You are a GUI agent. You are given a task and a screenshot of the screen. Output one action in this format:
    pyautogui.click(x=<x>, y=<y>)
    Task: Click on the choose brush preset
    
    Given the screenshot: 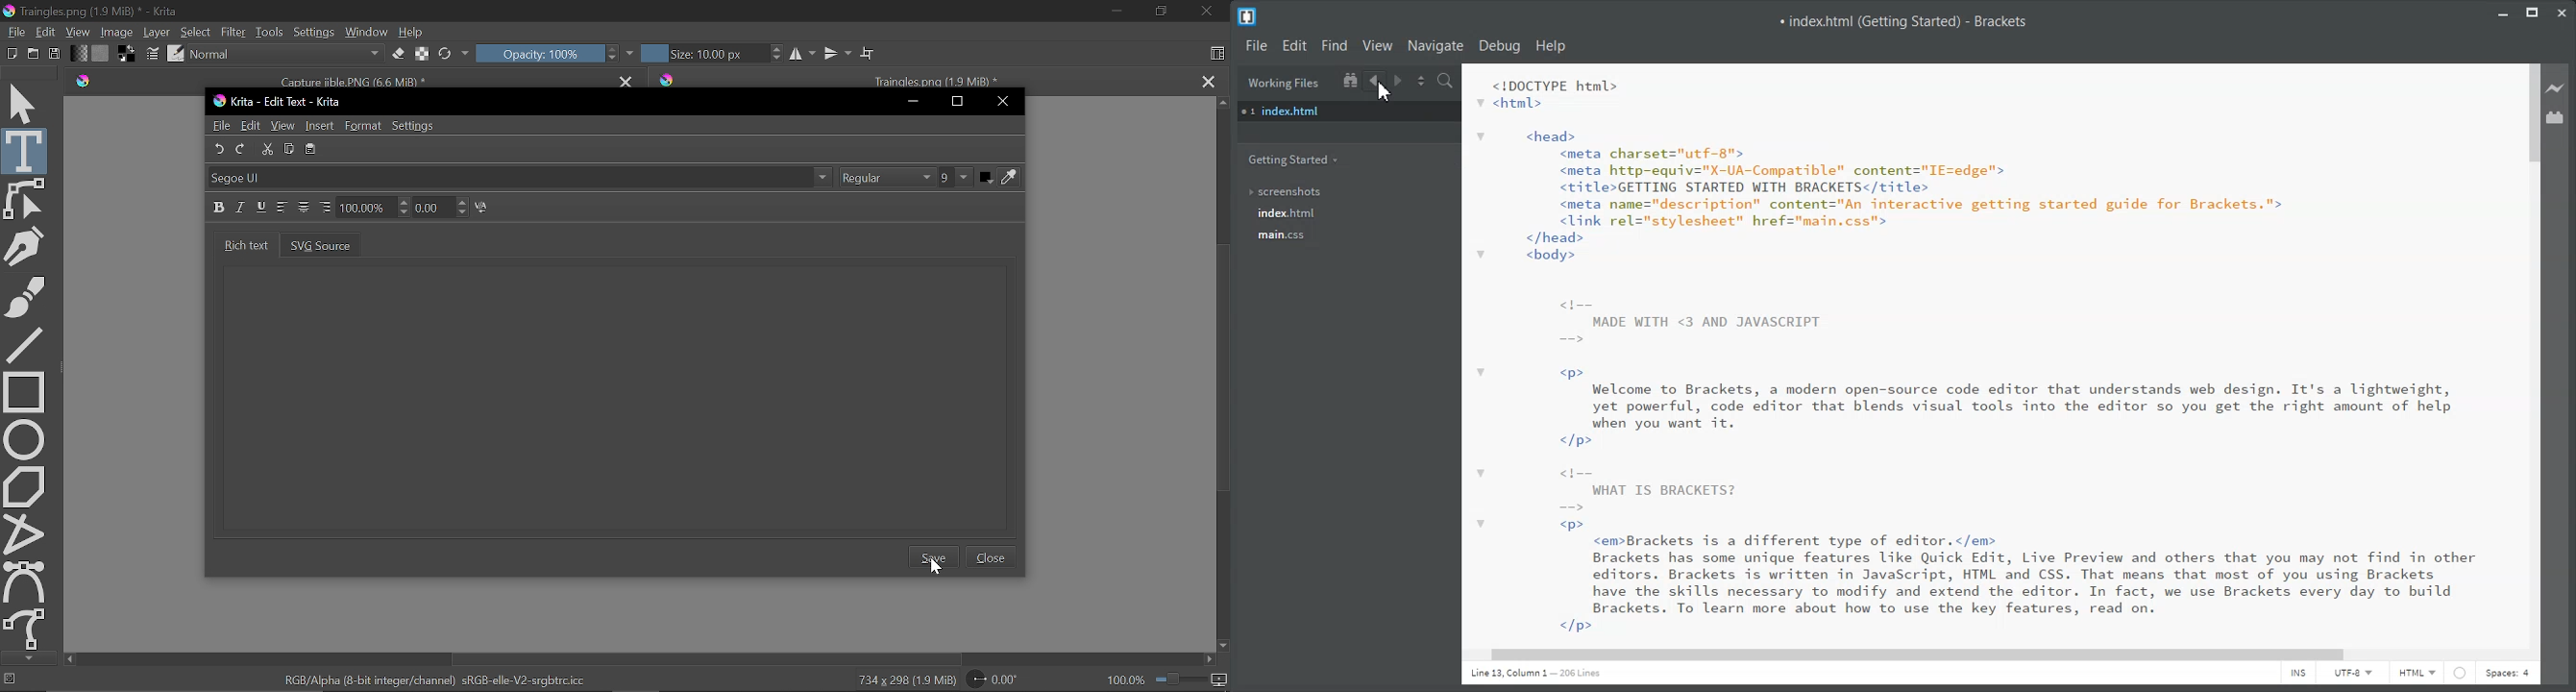 What is the action you would take?
    pyautogui.click(x=175, y=54)
    